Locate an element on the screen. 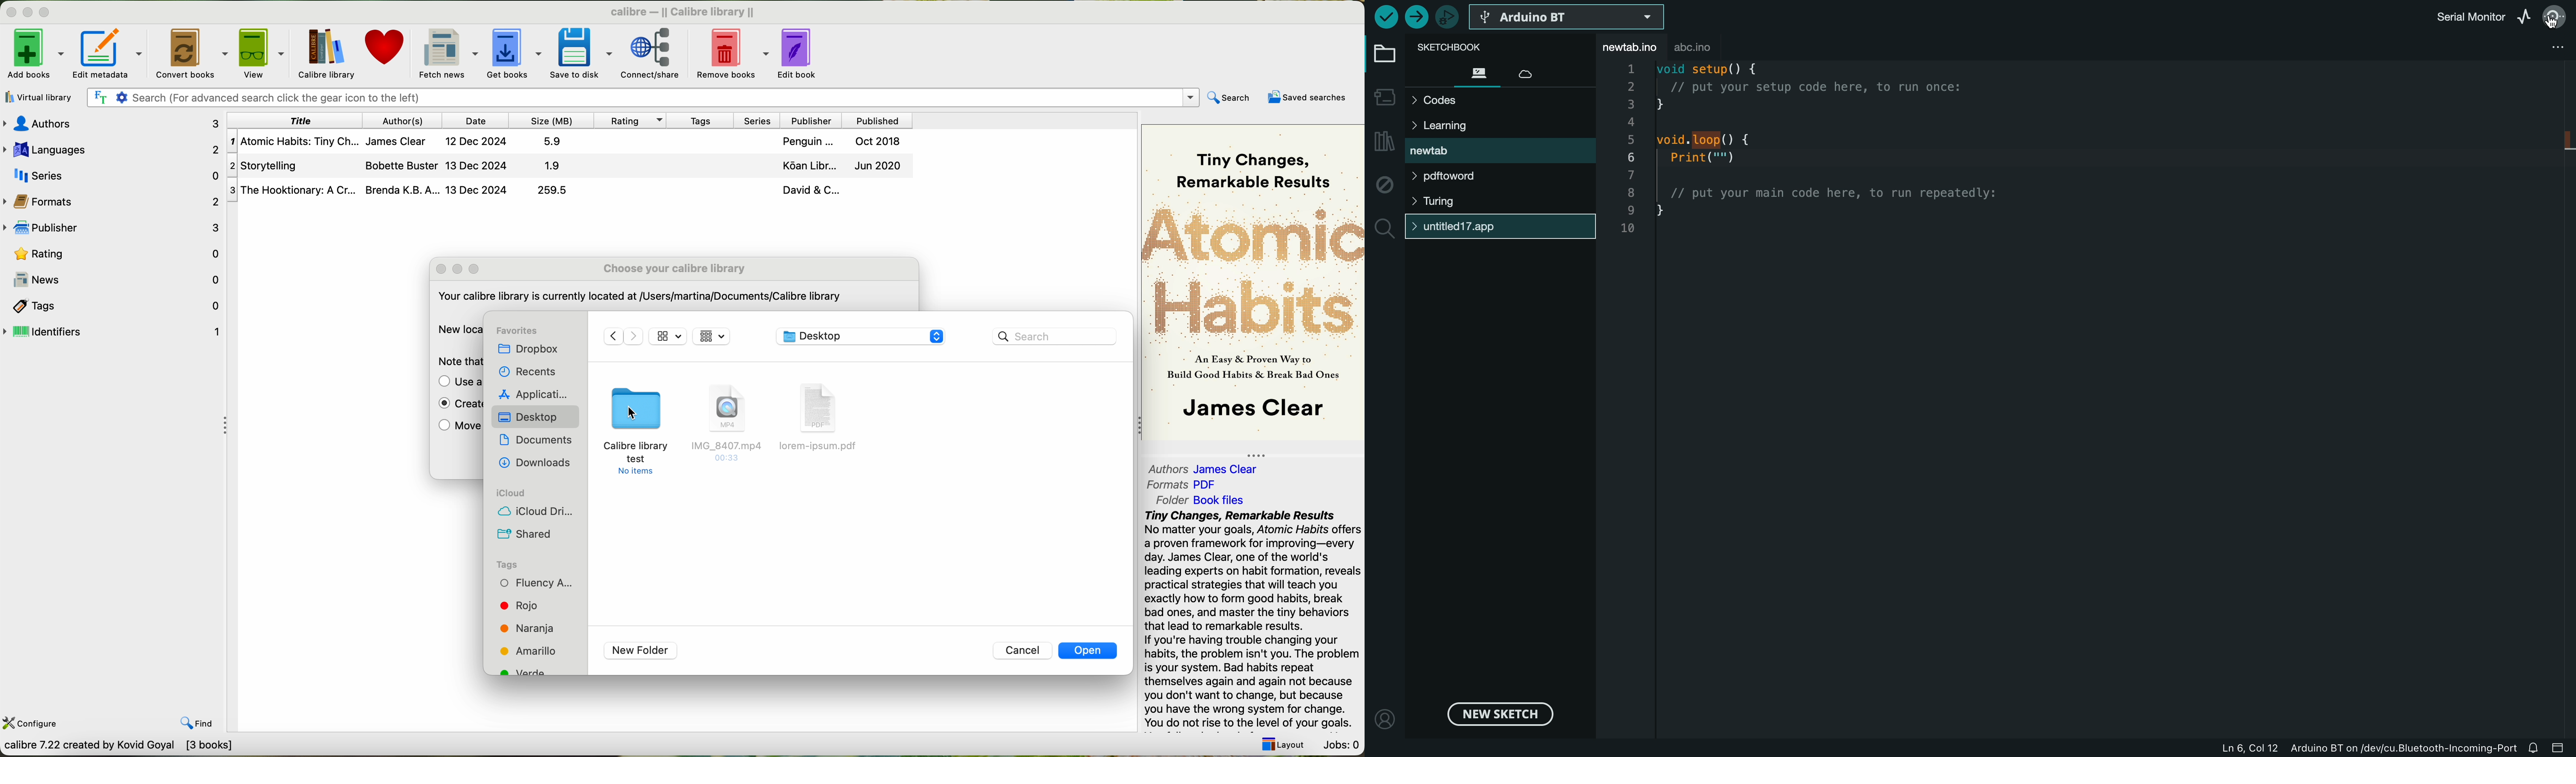 The width and height of the screenshot is (2576, 784). formats:PDF is located at coordinates (1186, 484).